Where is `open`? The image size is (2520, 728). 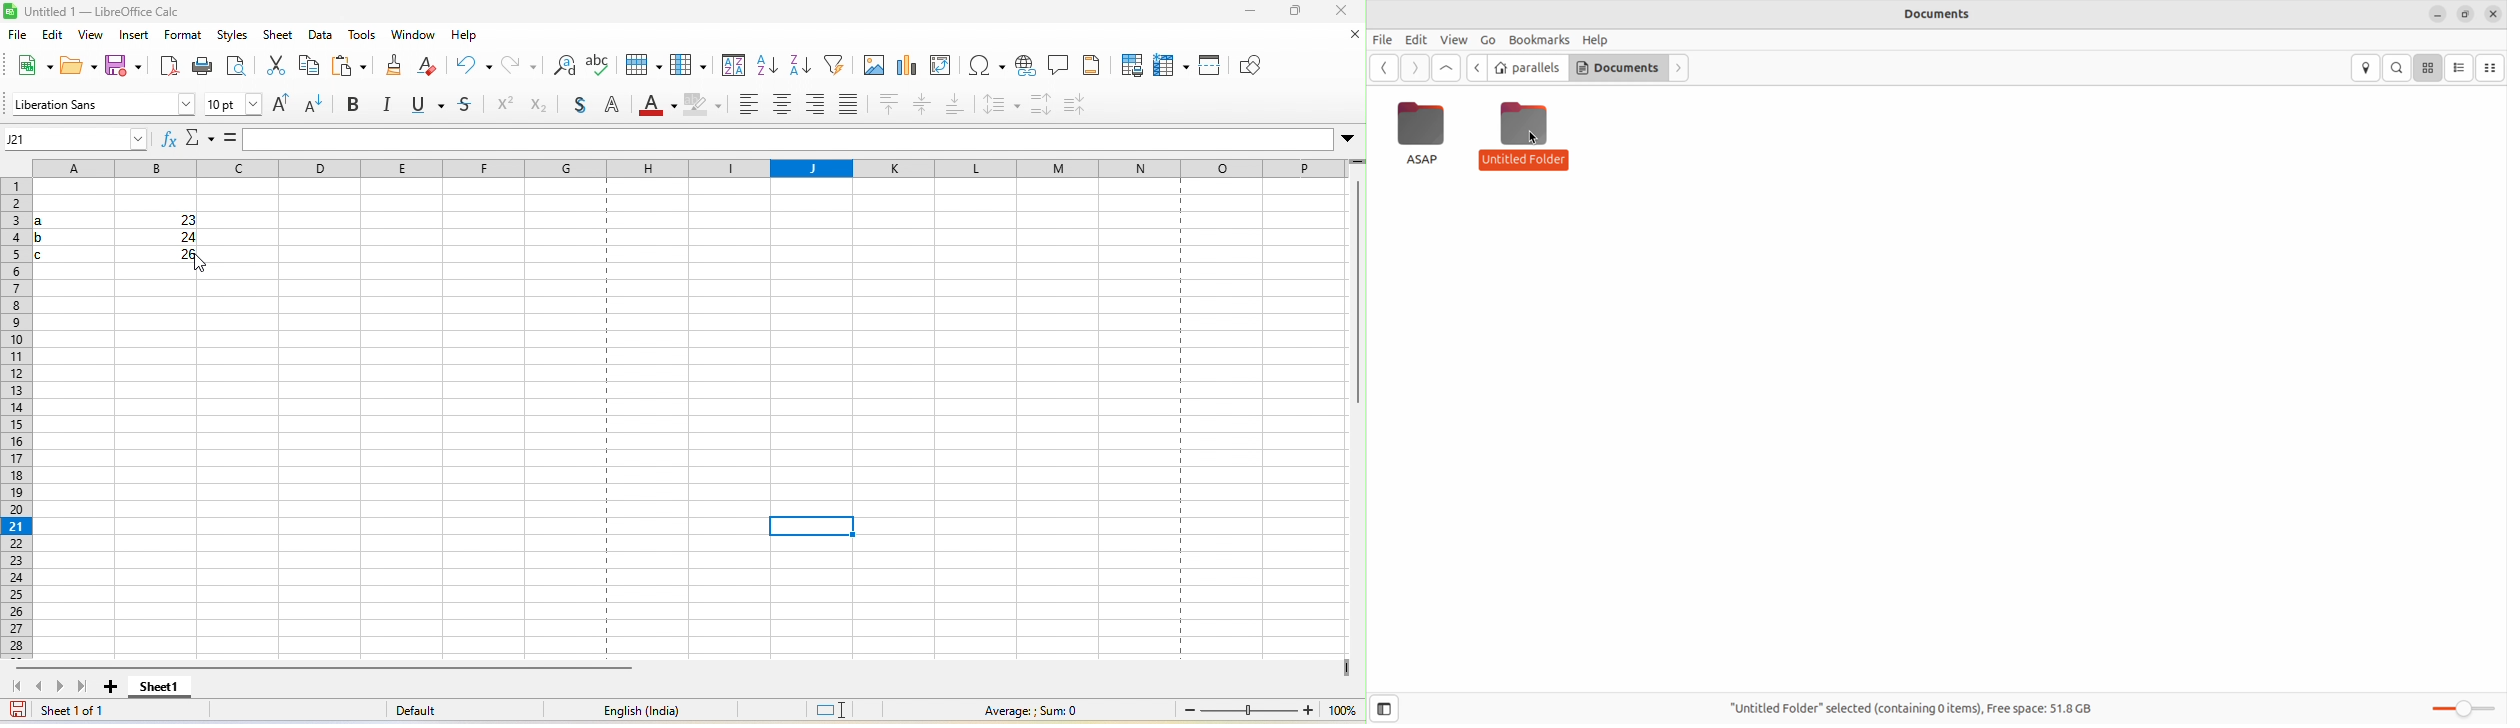 open is located at coordinates (77, 67).